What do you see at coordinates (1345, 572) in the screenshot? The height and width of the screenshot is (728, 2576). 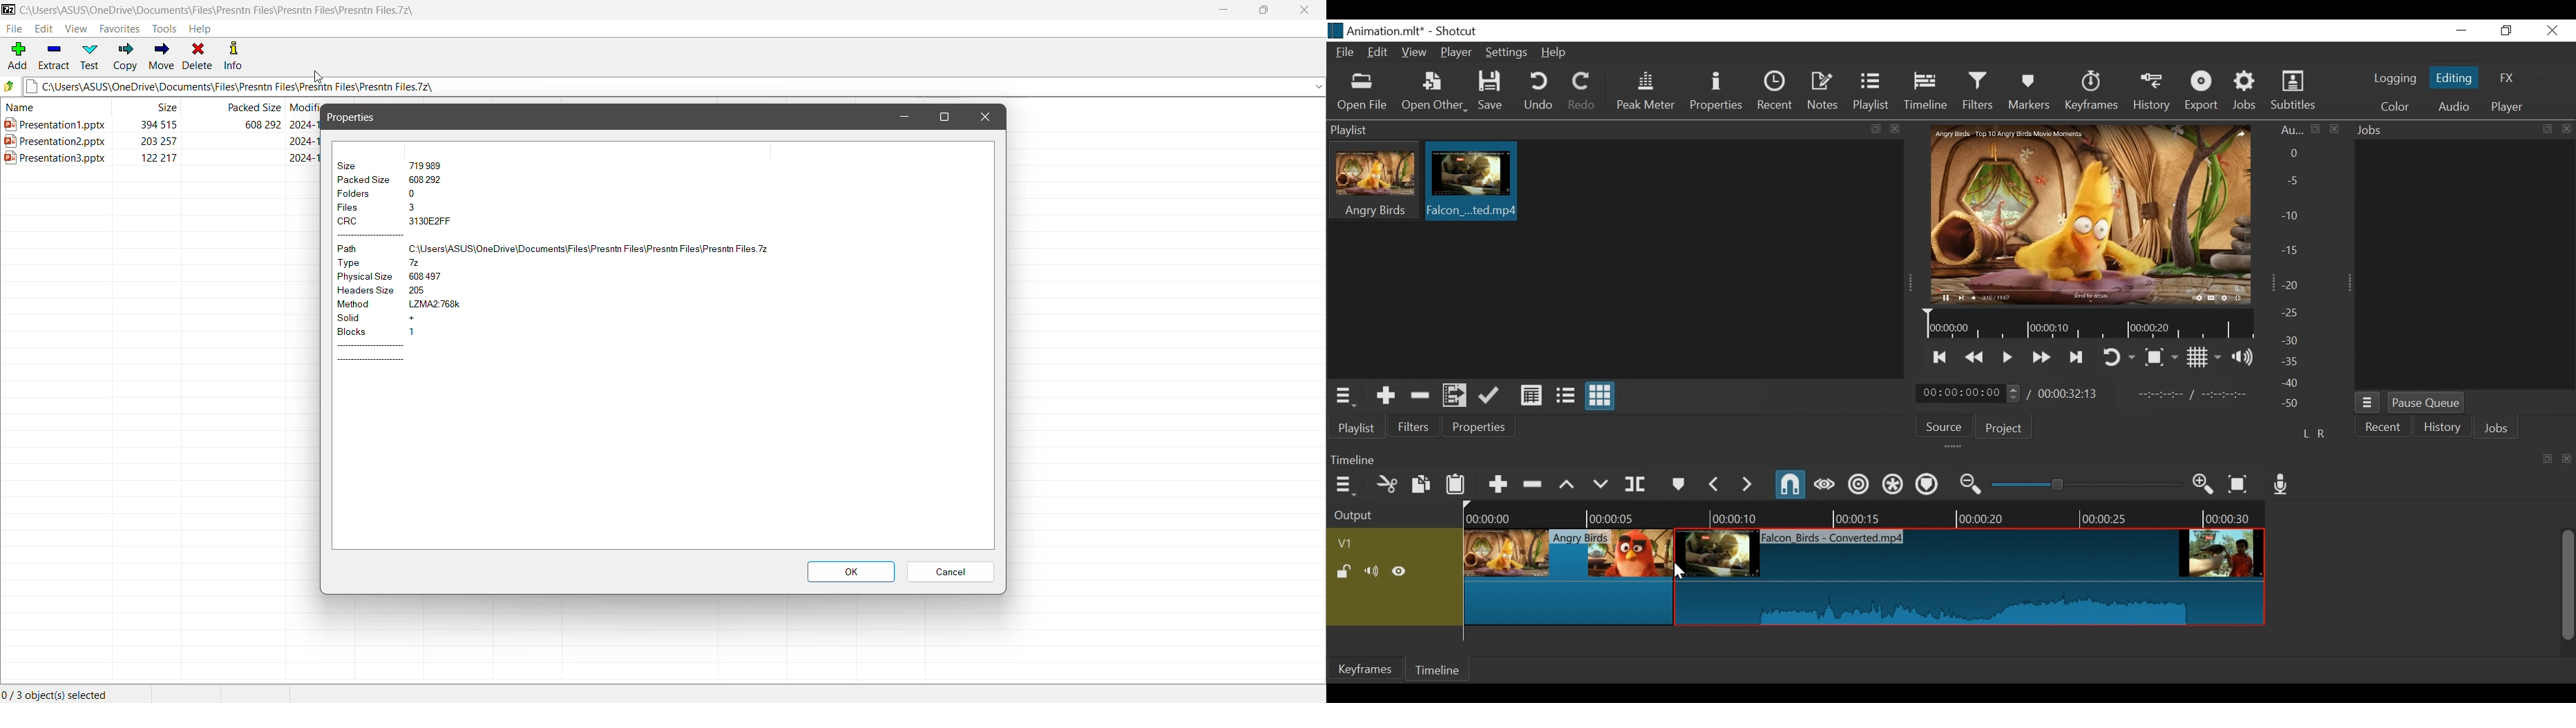 I see `(un)lock track` at bounding box center [1345, 572].